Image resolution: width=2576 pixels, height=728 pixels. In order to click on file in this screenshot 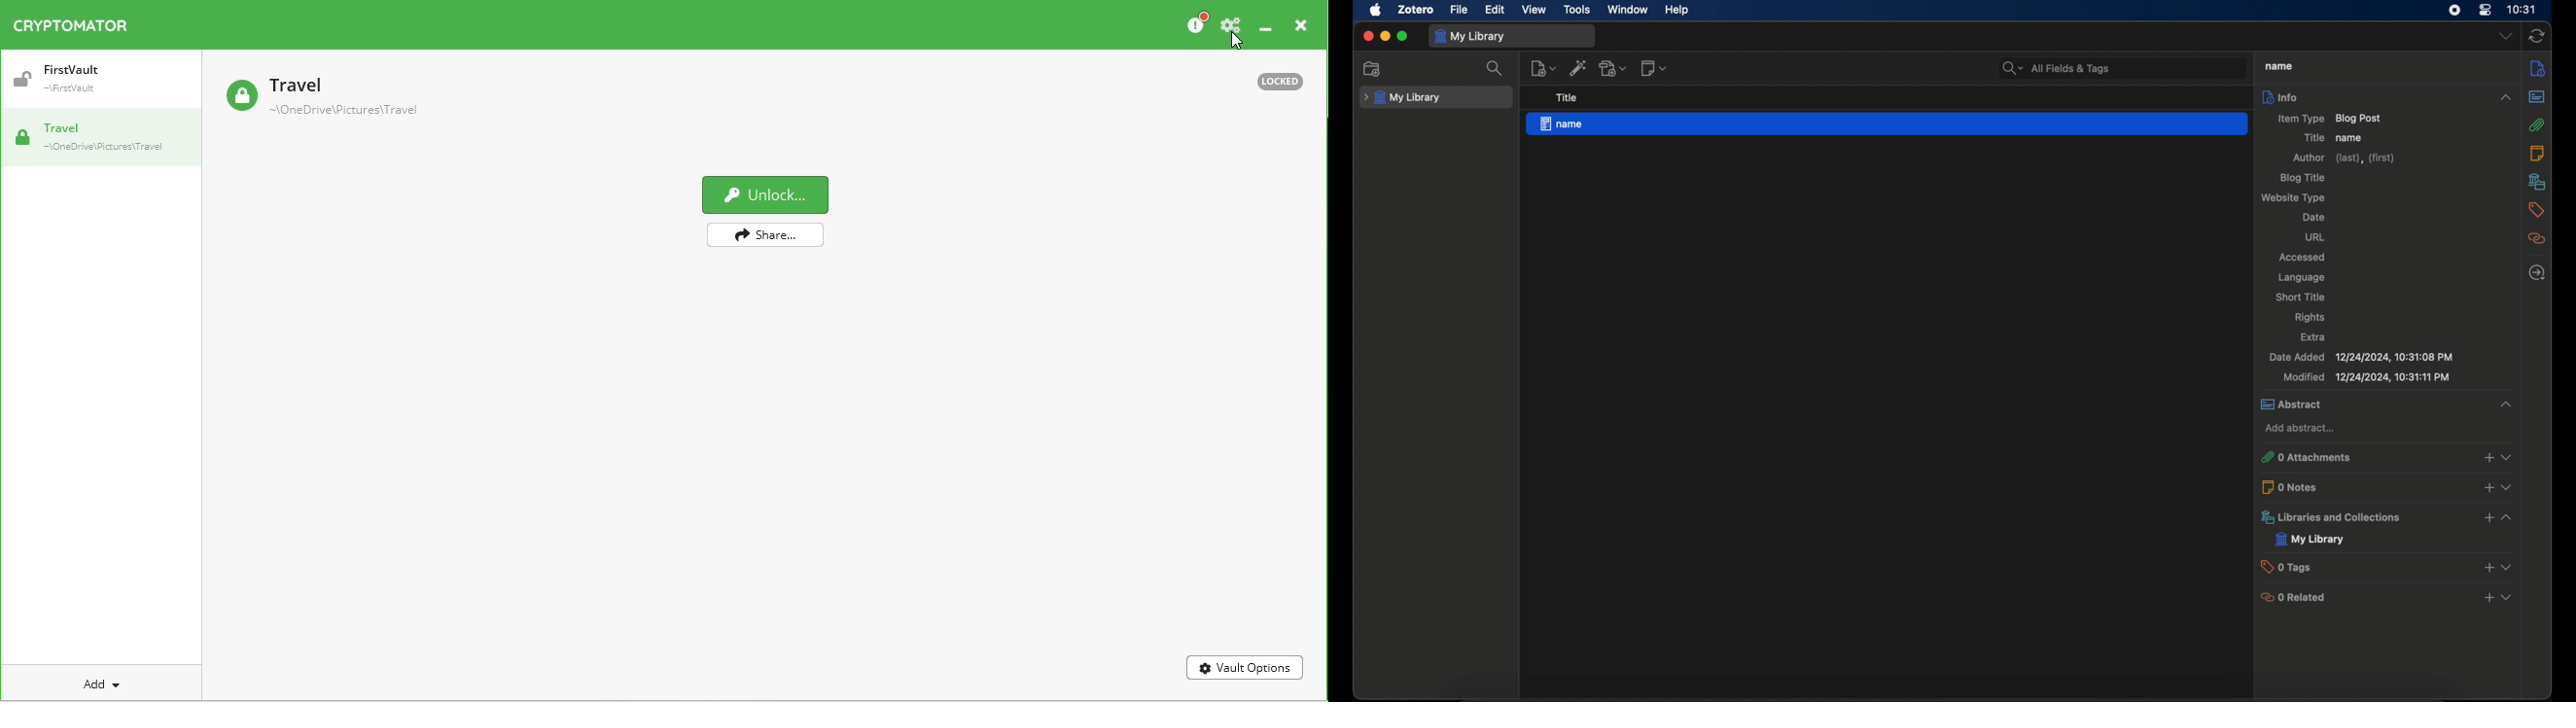, I will do `click(1458, 10)`.